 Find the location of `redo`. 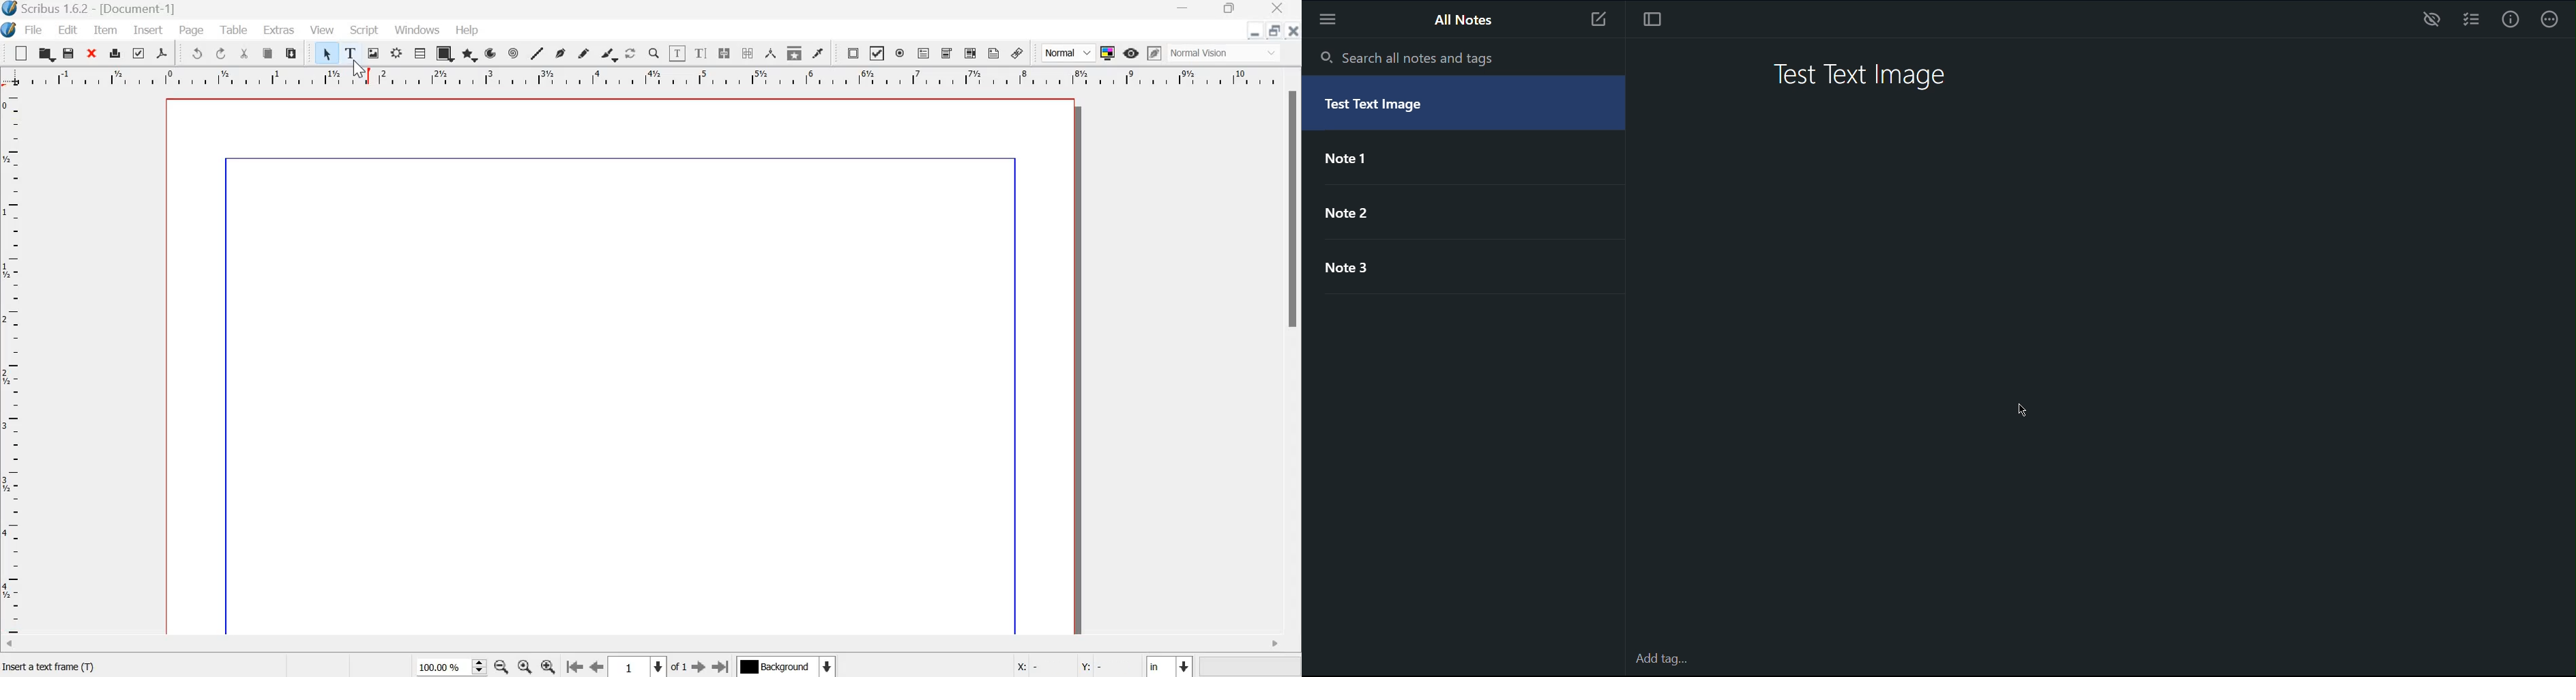

redo is located at coordinates (222, 54).